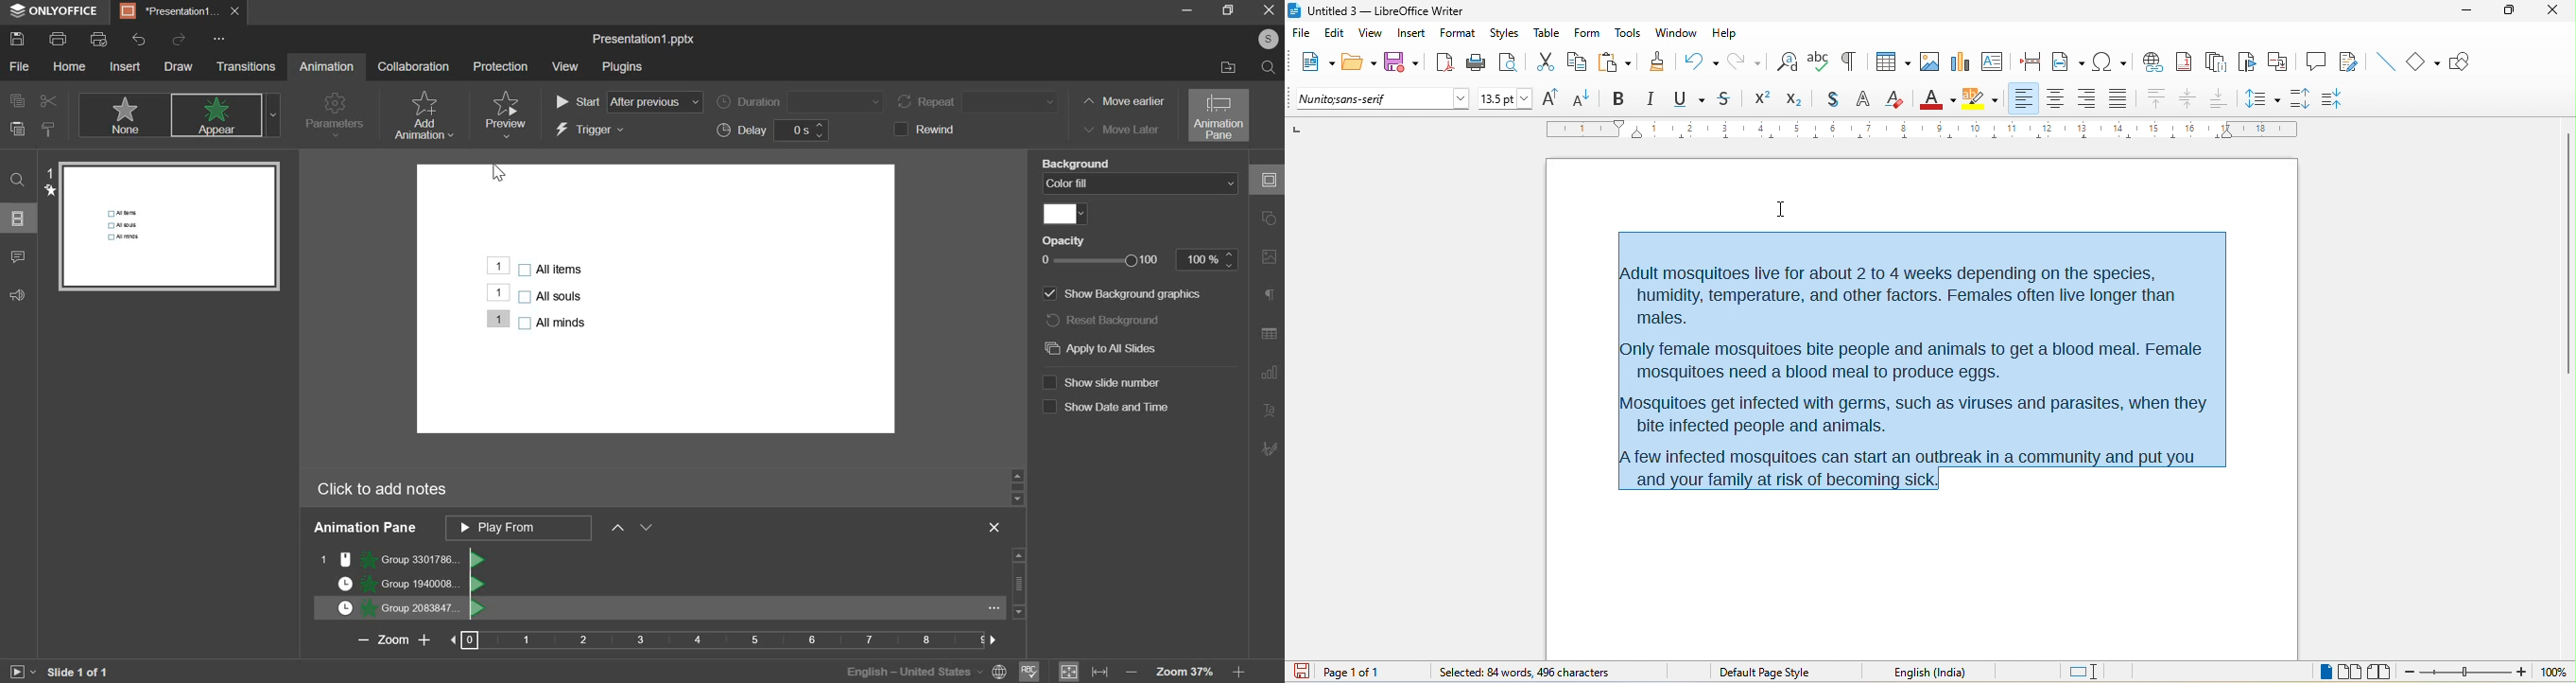  Describe the element at coordinates (1677, 33) in the screenshot. I see `window` at that location.